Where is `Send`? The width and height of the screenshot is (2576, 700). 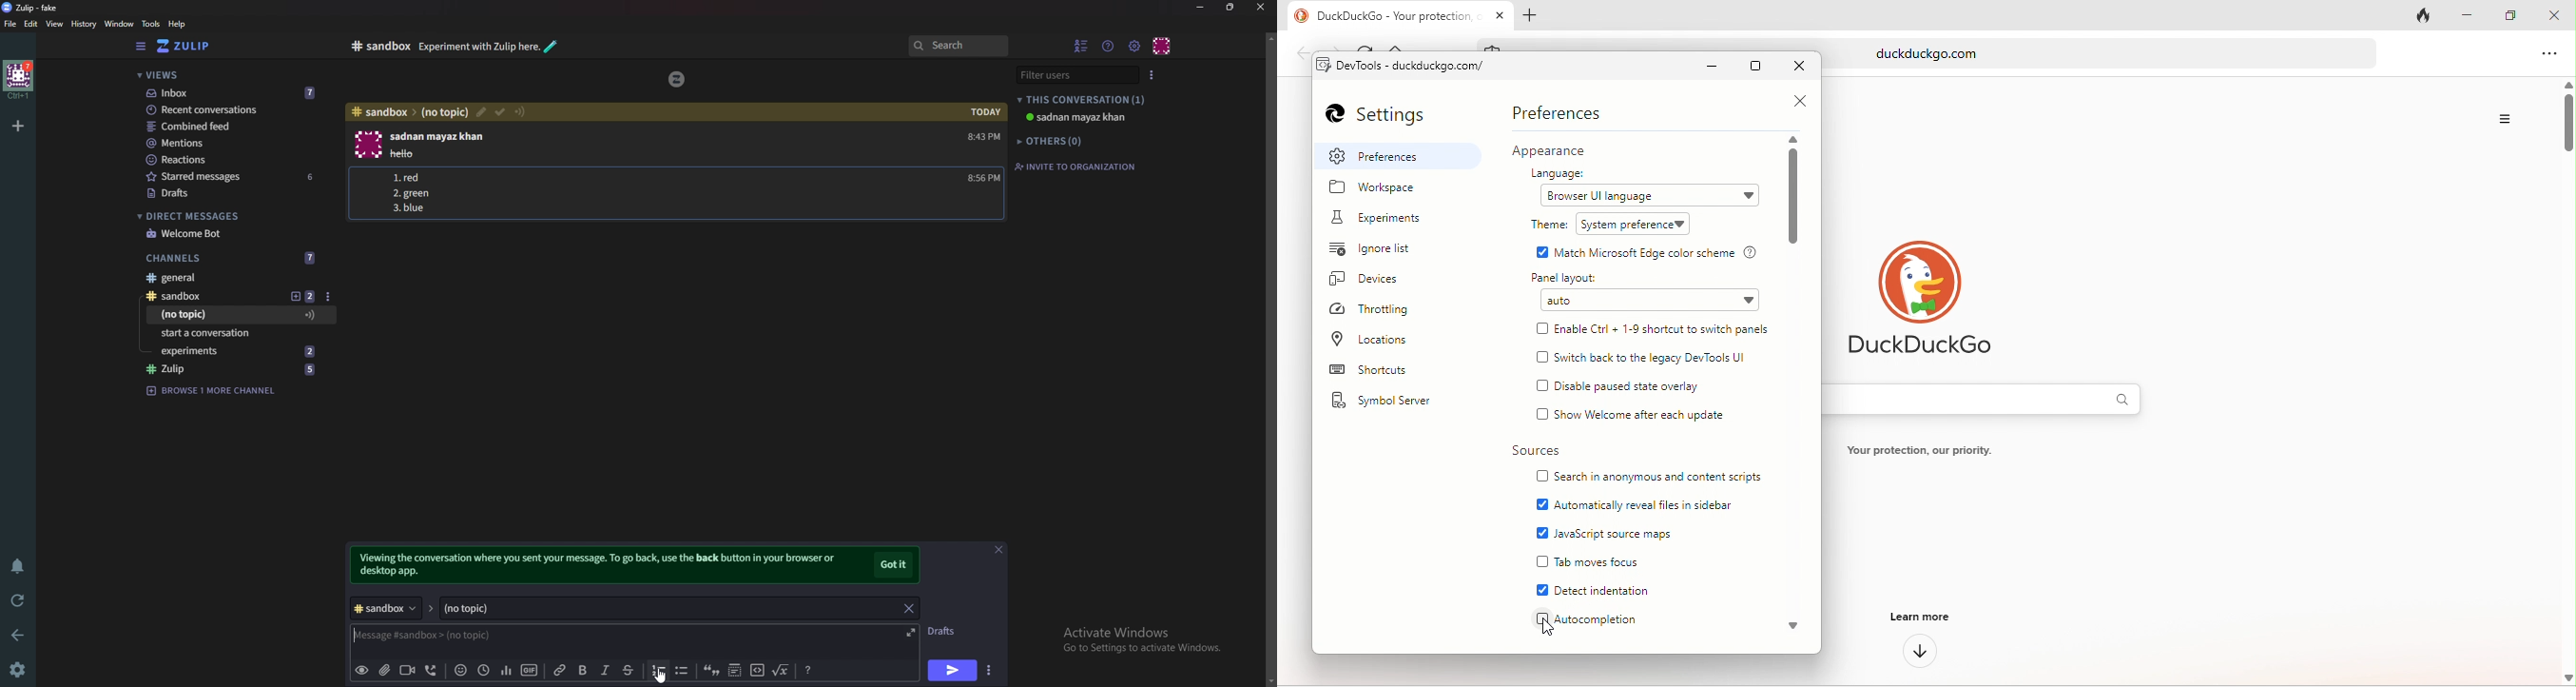
Send is located at coordinates (953, 670).